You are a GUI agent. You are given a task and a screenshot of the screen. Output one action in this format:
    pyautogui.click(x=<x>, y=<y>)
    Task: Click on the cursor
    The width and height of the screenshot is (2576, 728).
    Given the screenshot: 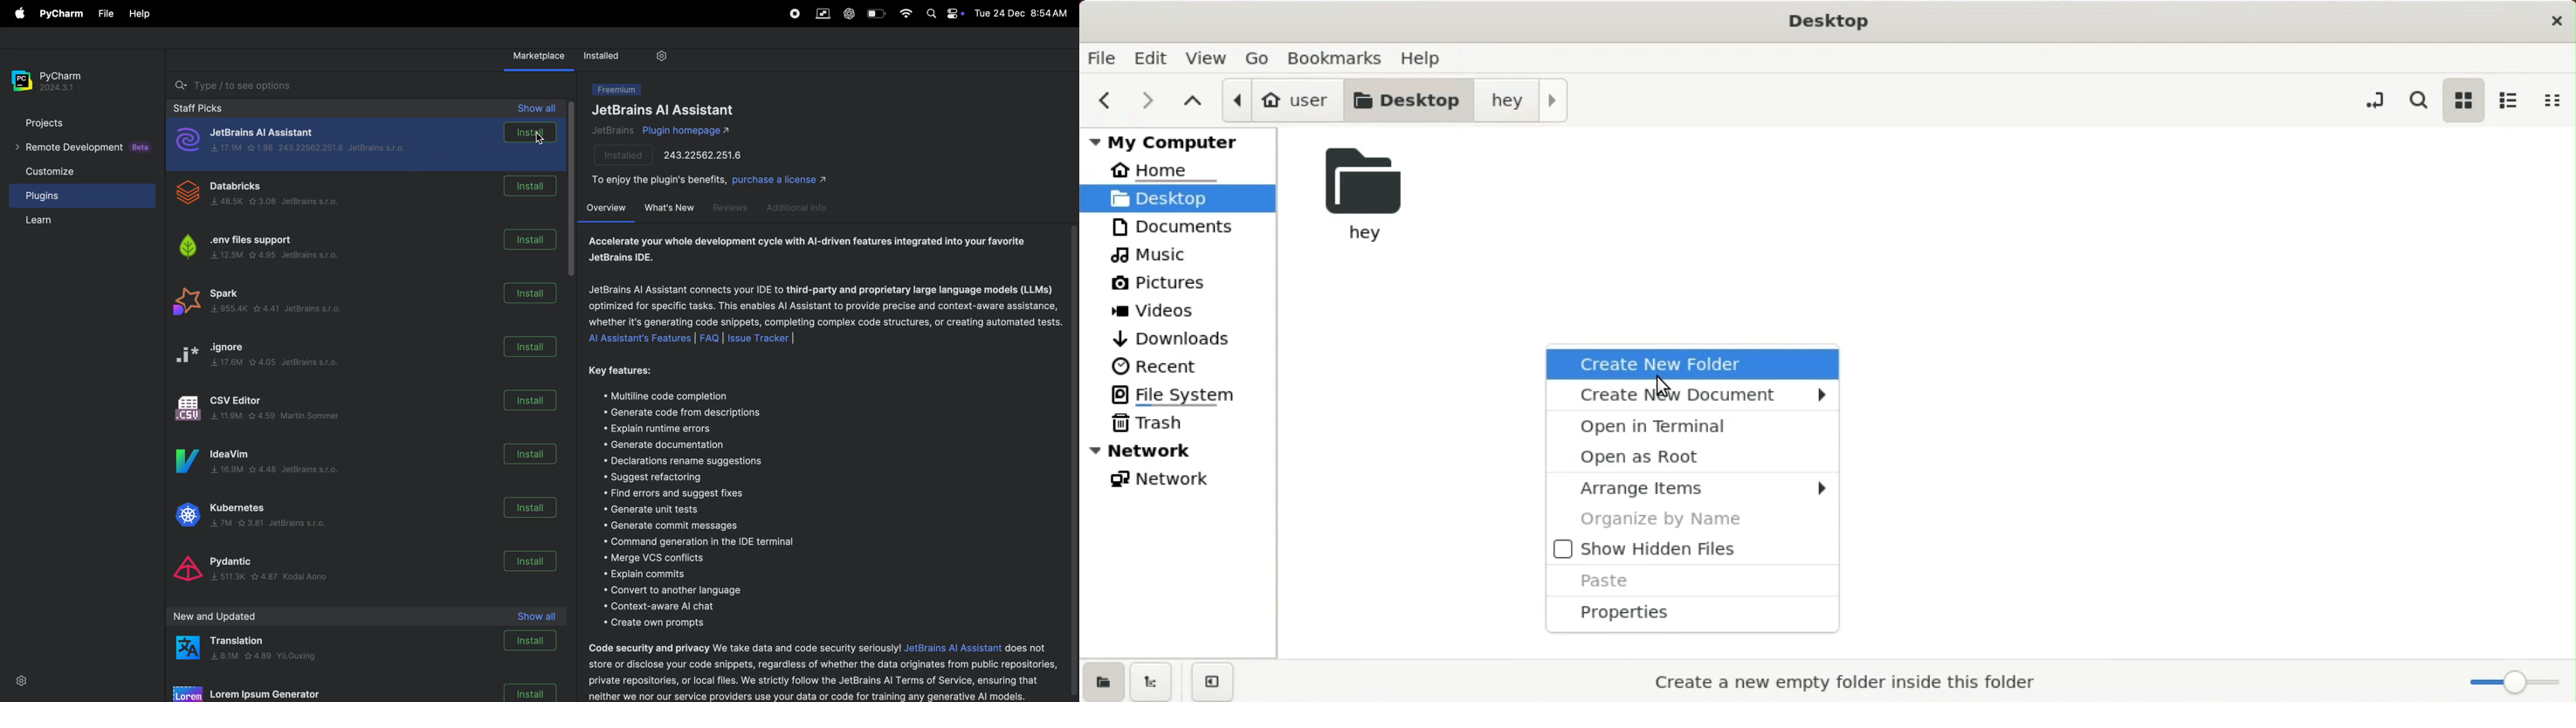 What is the action you would take?
    pyautogui.click(x=1663, y=385)
    